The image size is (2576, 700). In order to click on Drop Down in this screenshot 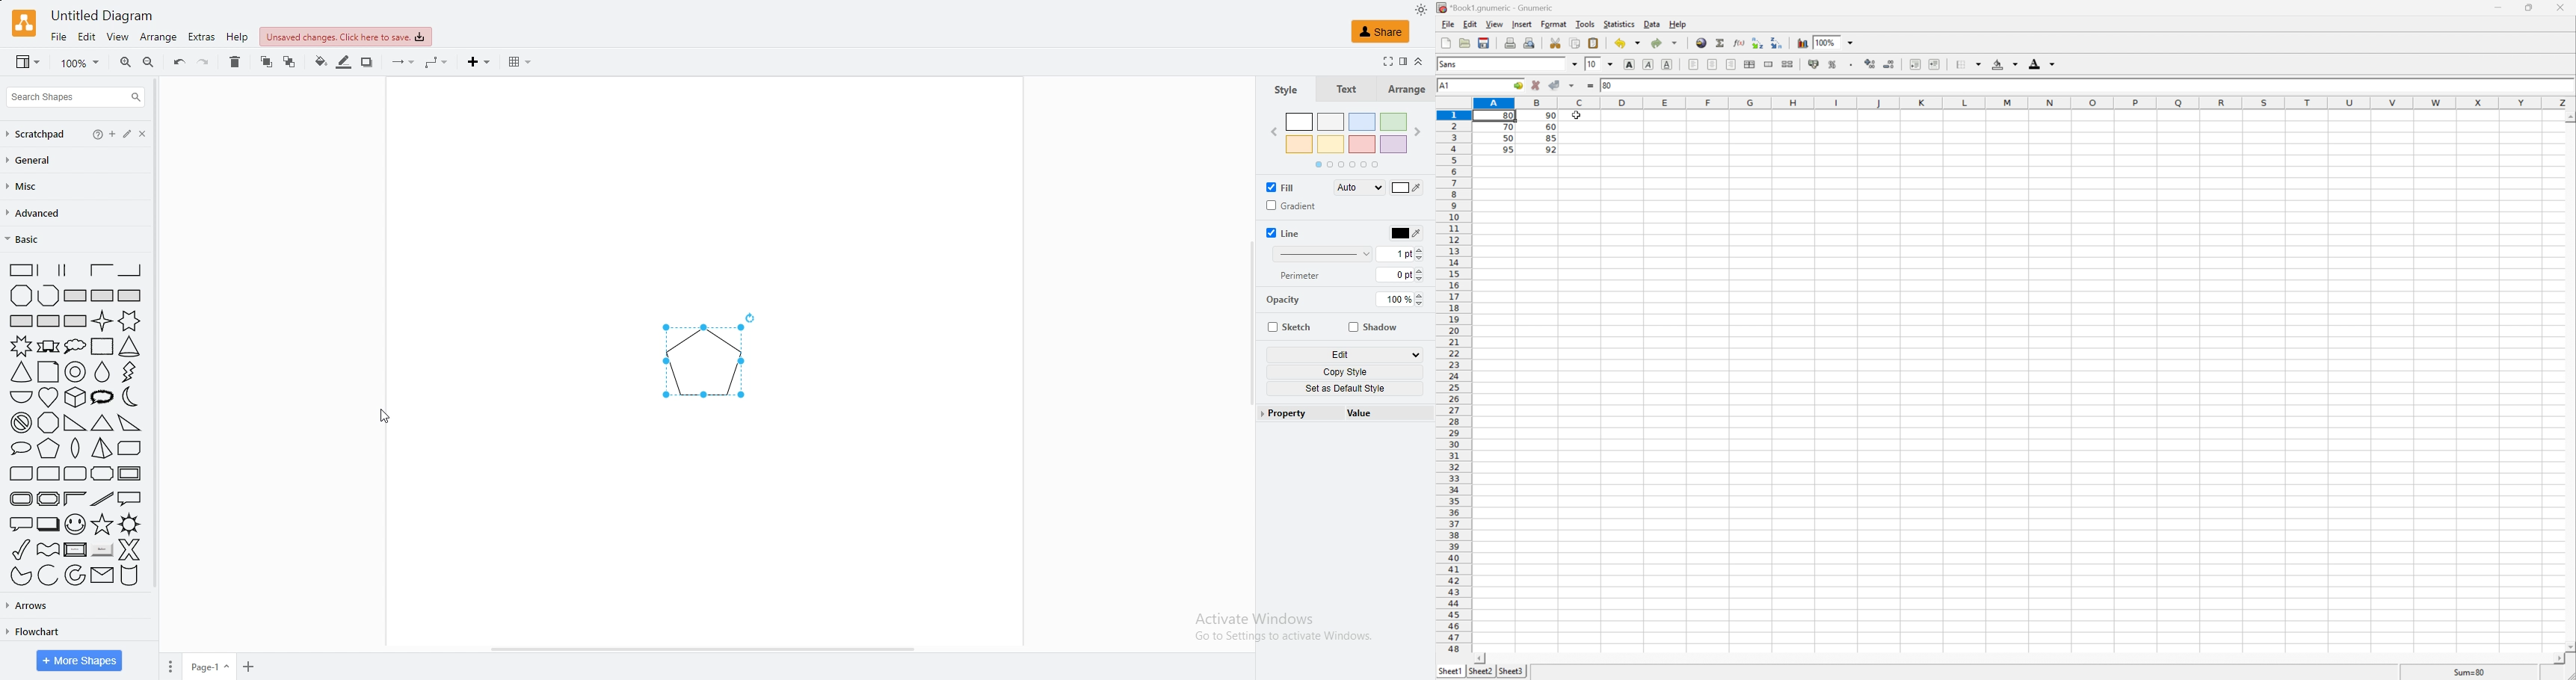, I will do `click(1575, 65)`.